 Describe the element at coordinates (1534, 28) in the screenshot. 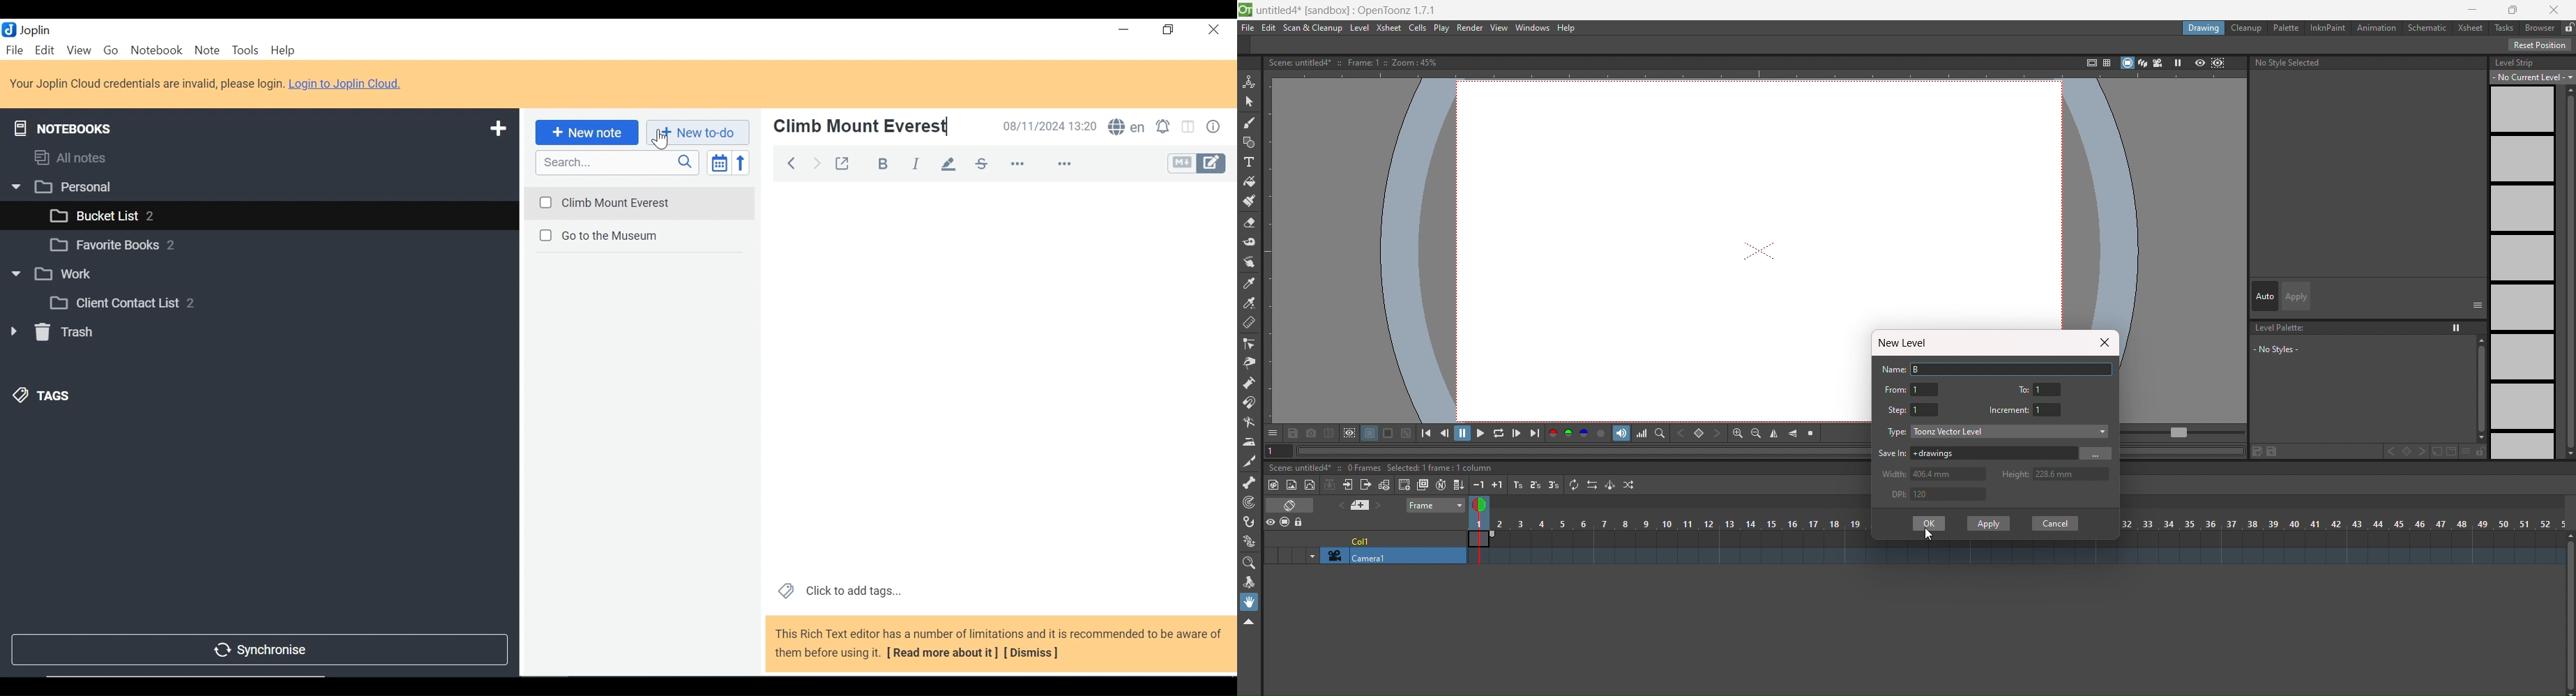

I see `windows` at that location.